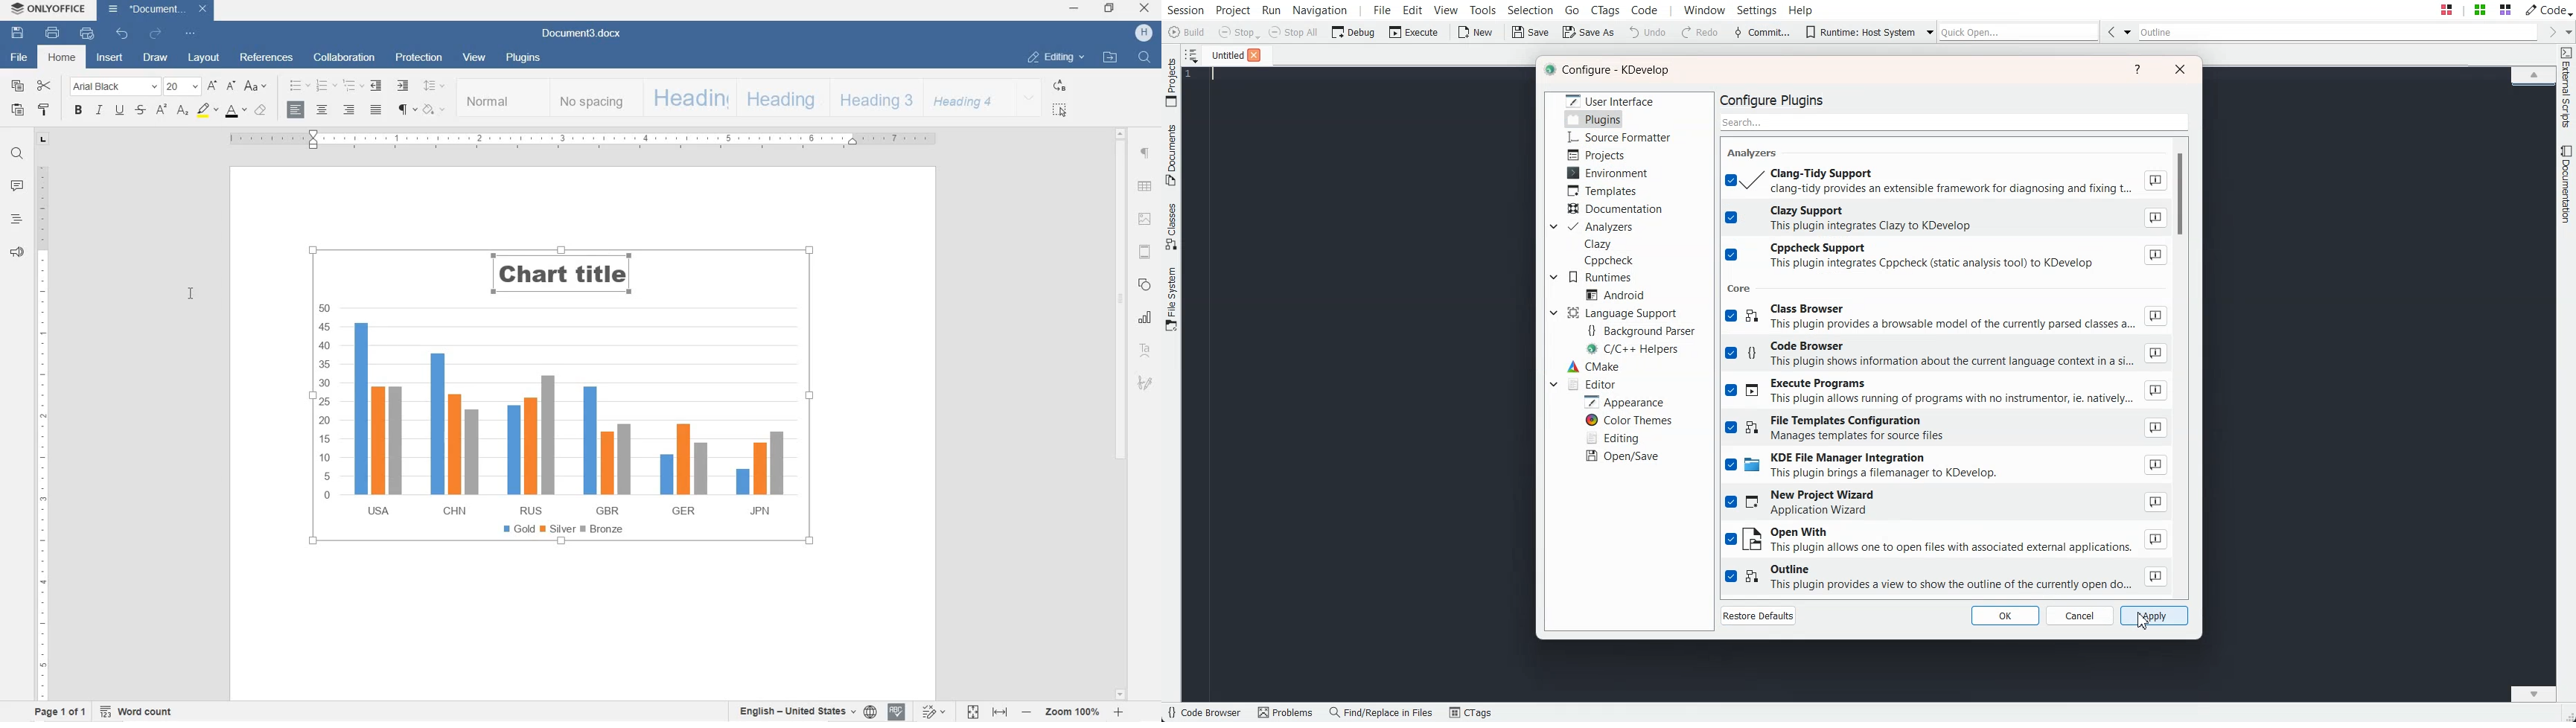 This screenshot has height=728, width=2576. Describe the element at coordinates (46, 86) in the screenshot. I see `CUT` at that location.